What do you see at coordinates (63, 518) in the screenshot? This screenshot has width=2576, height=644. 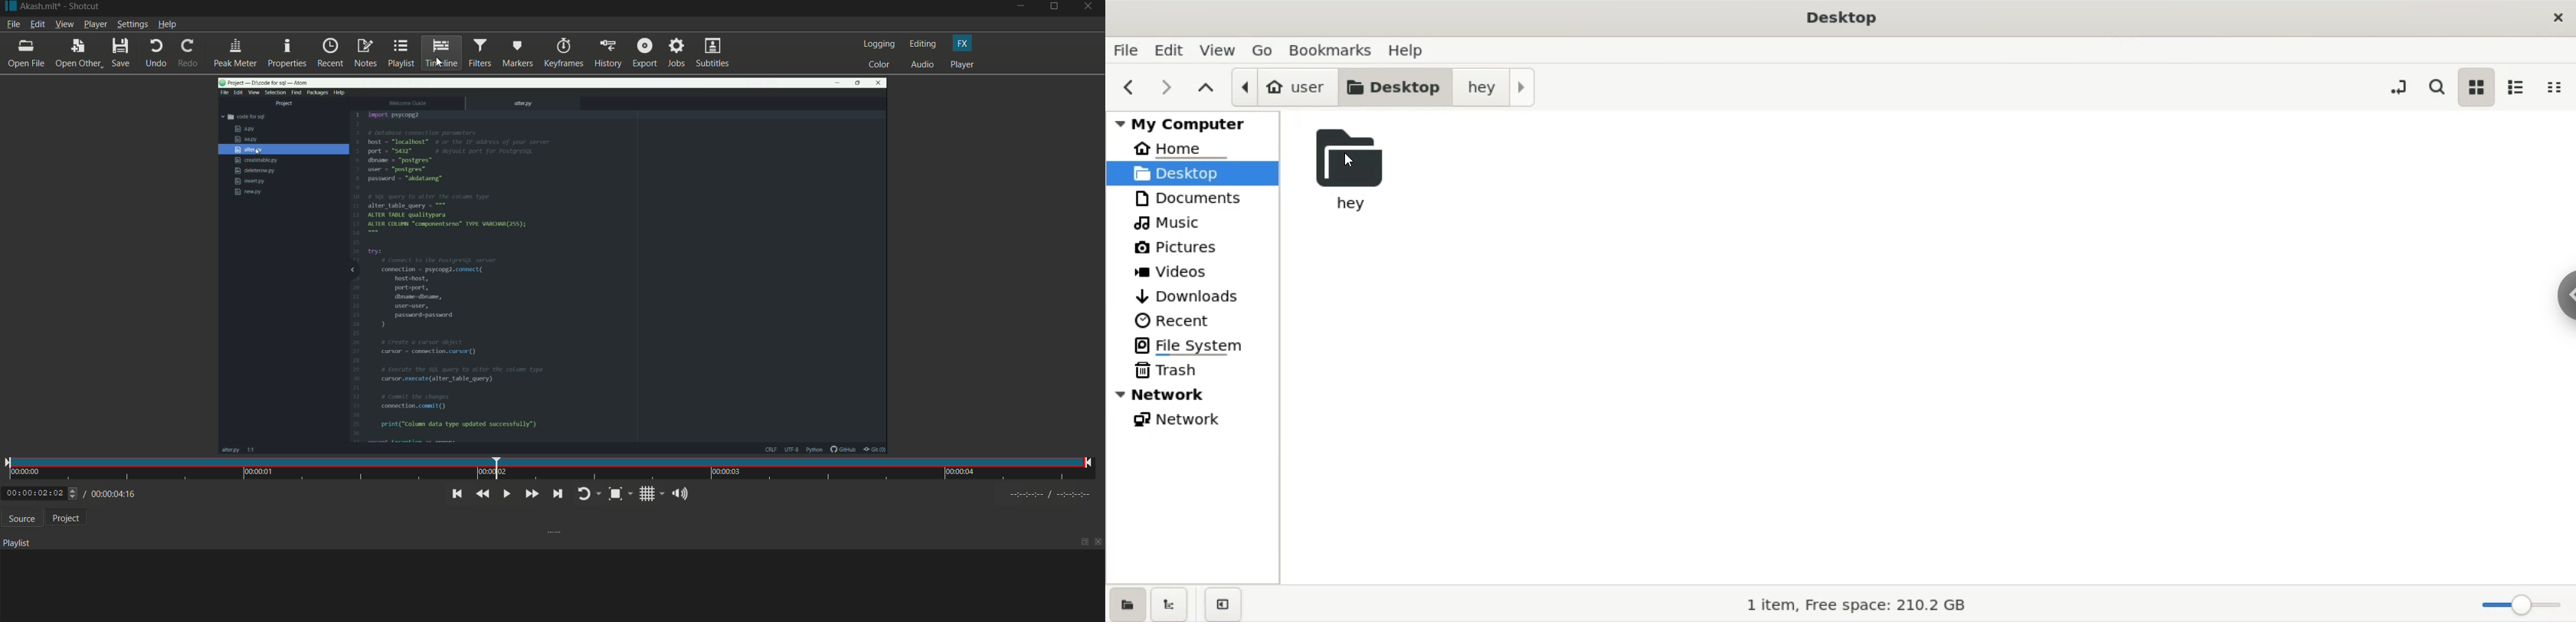 I see `project` at bounding box center [63, 518].